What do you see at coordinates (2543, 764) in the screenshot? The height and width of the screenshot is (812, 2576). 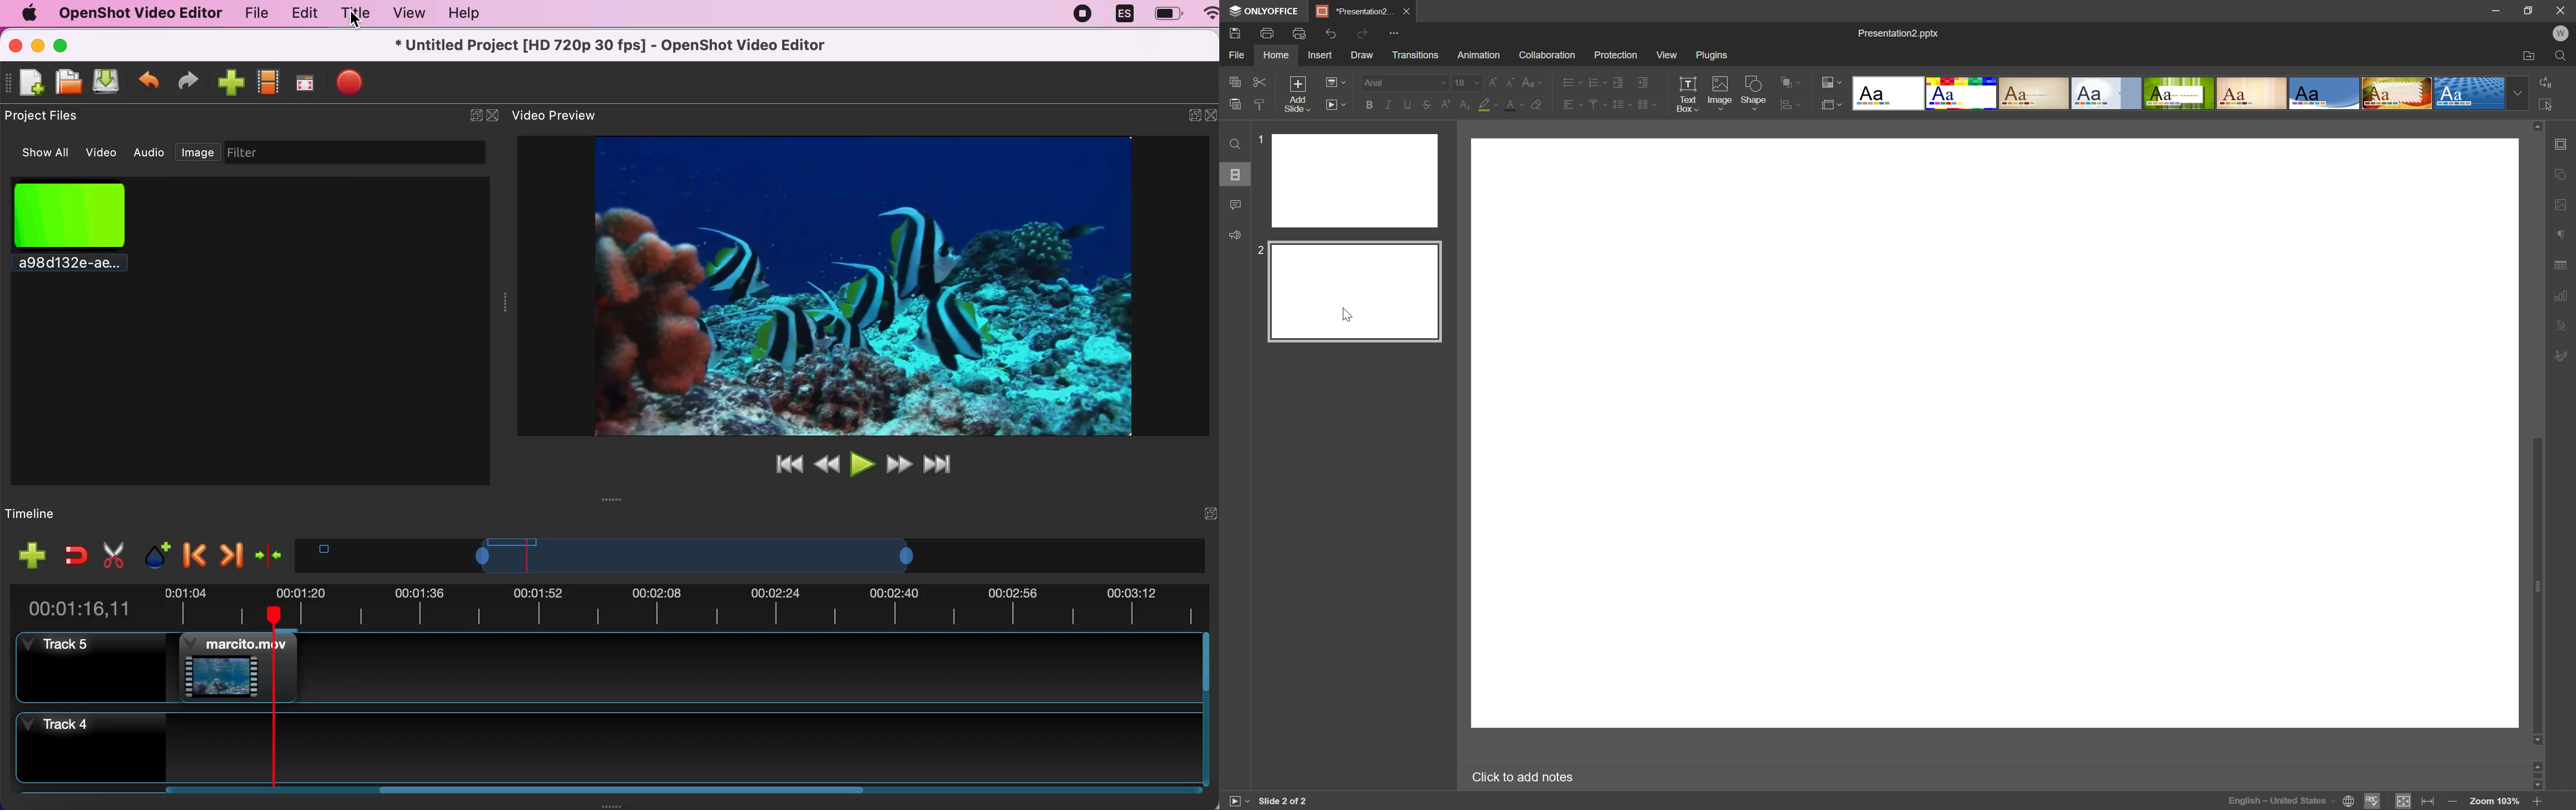 I see `Scroll Up` at bounding box center [2543, 764].